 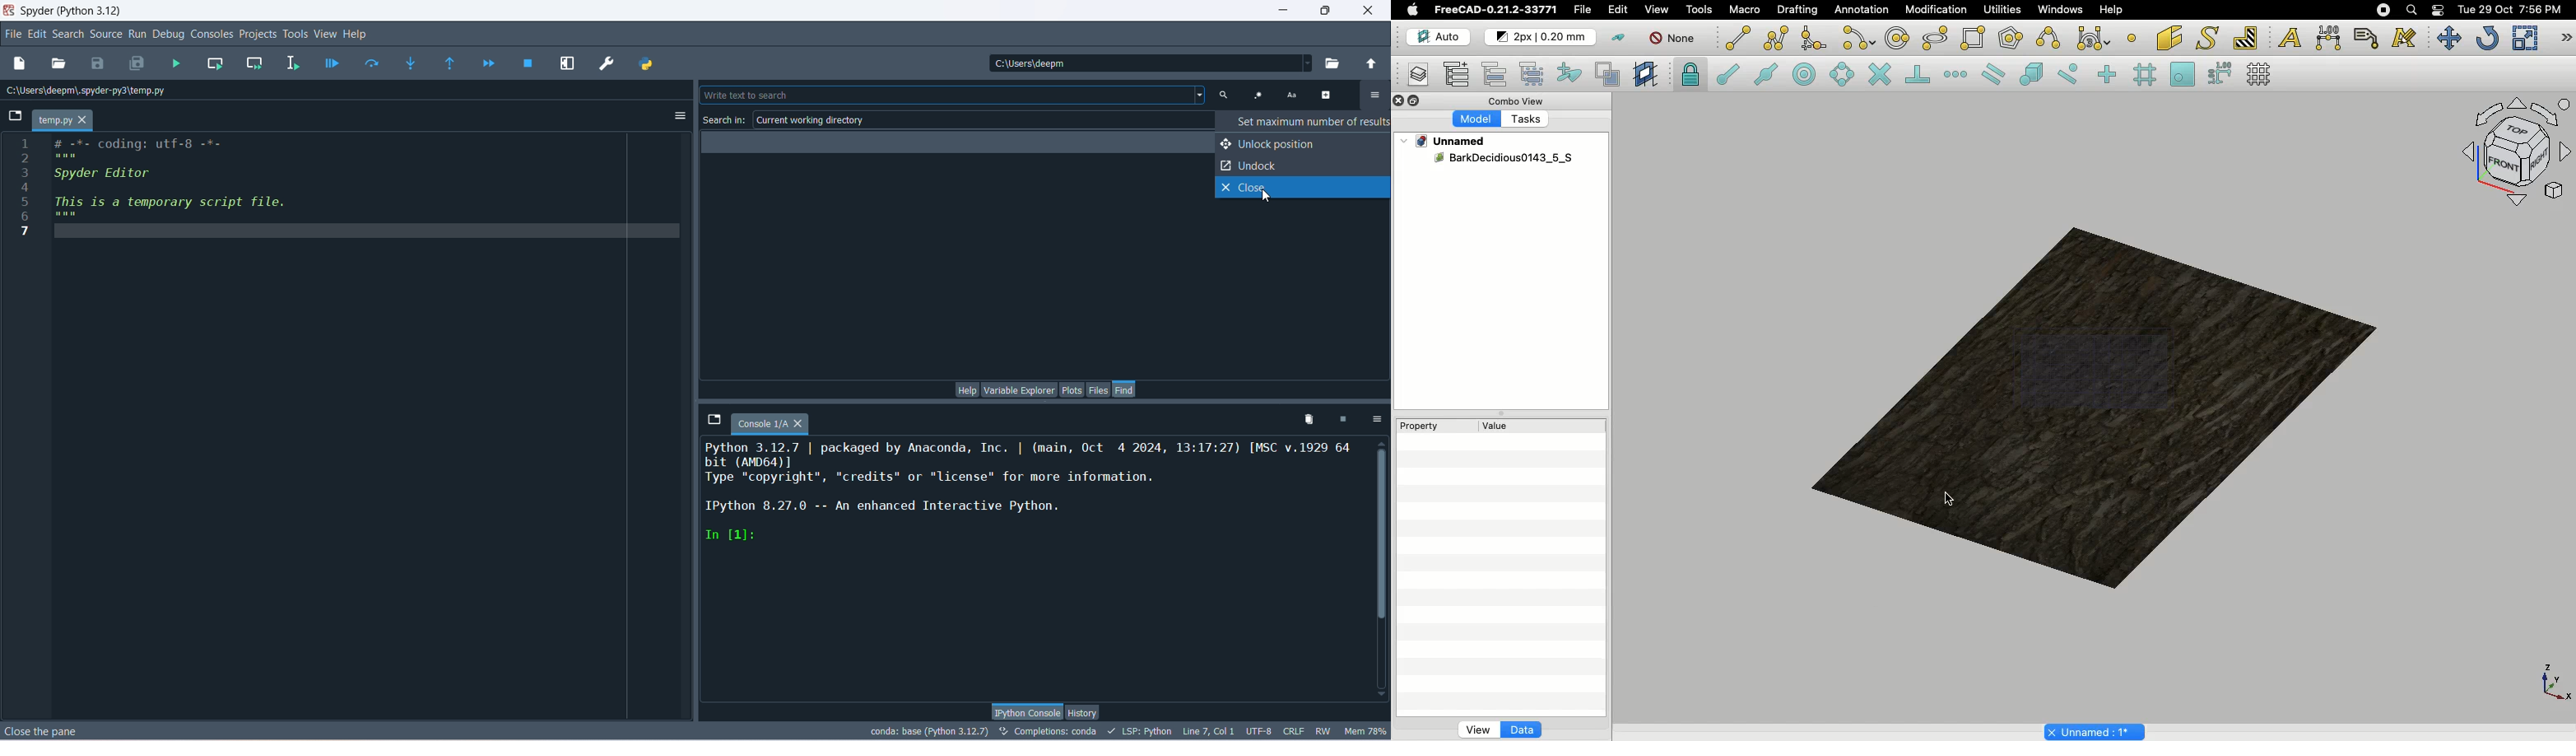 I want to click on vertical scroll bar, so click(x=1379, y=568).